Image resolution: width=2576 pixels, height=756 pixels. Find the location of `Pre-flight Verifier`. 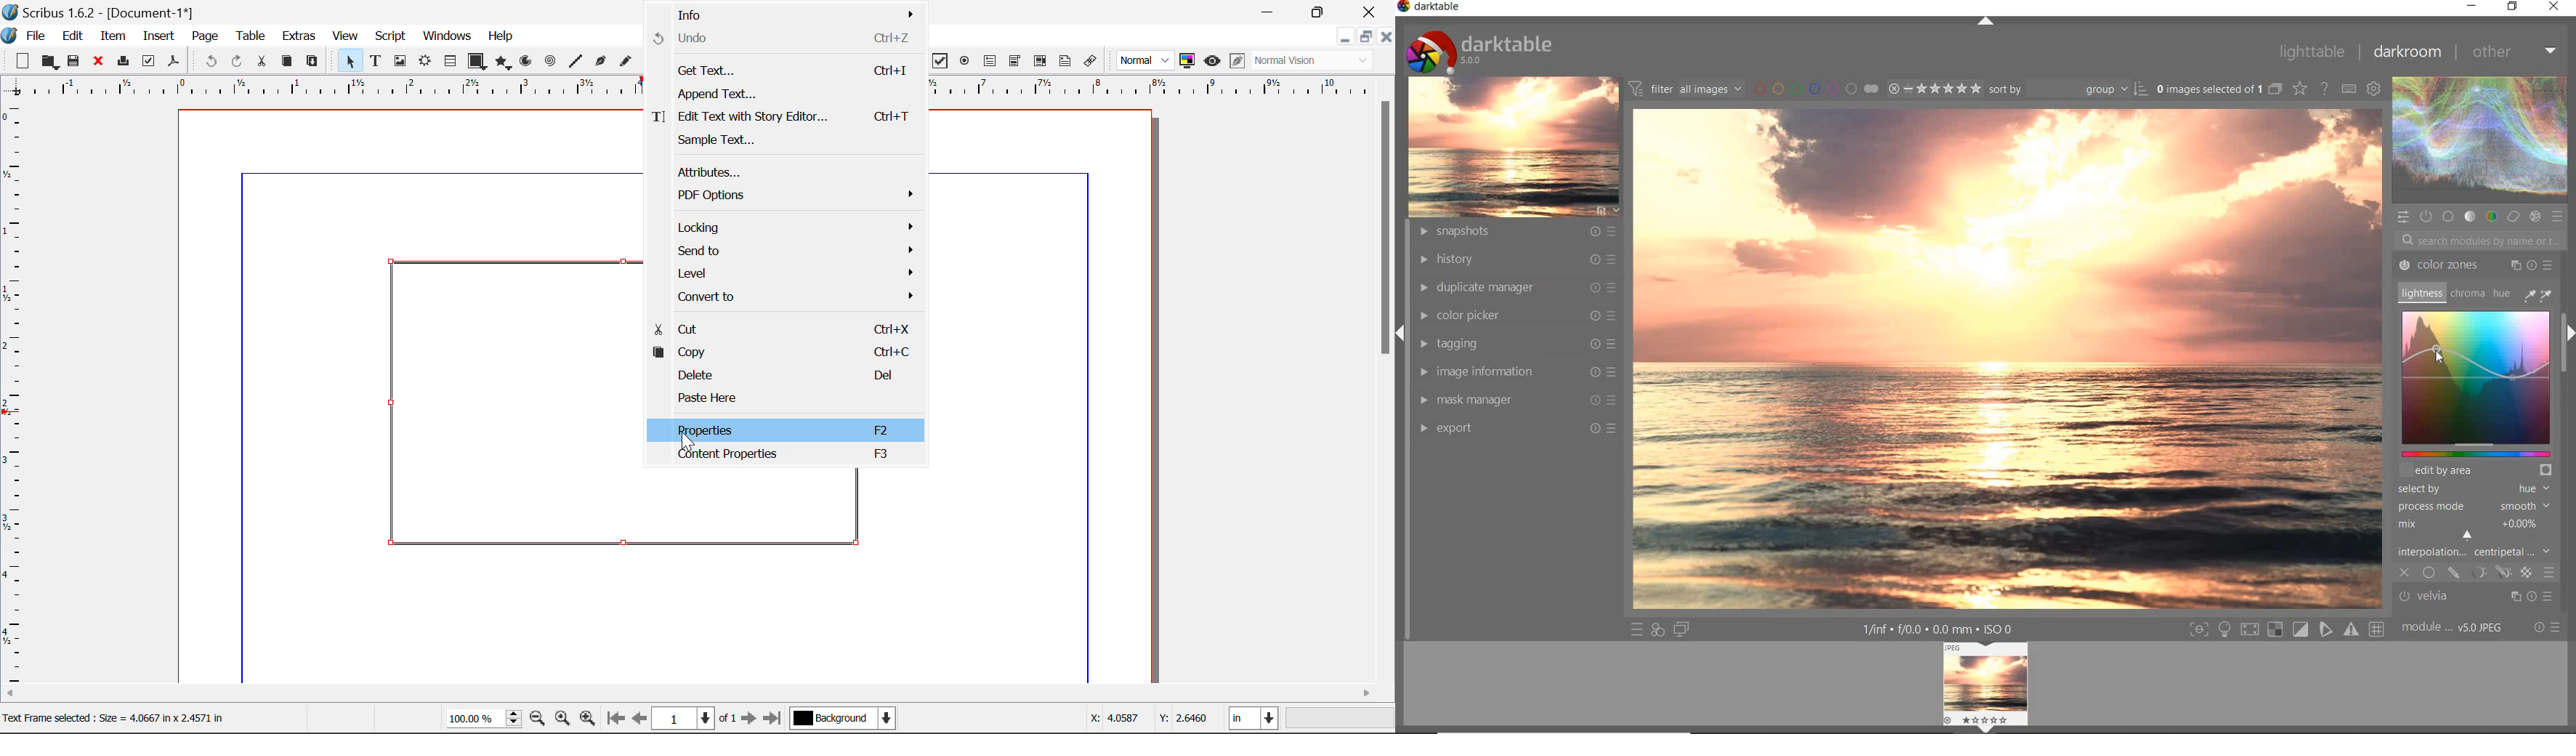

Pre-flight Verifier is located at coordinates (149, 61).